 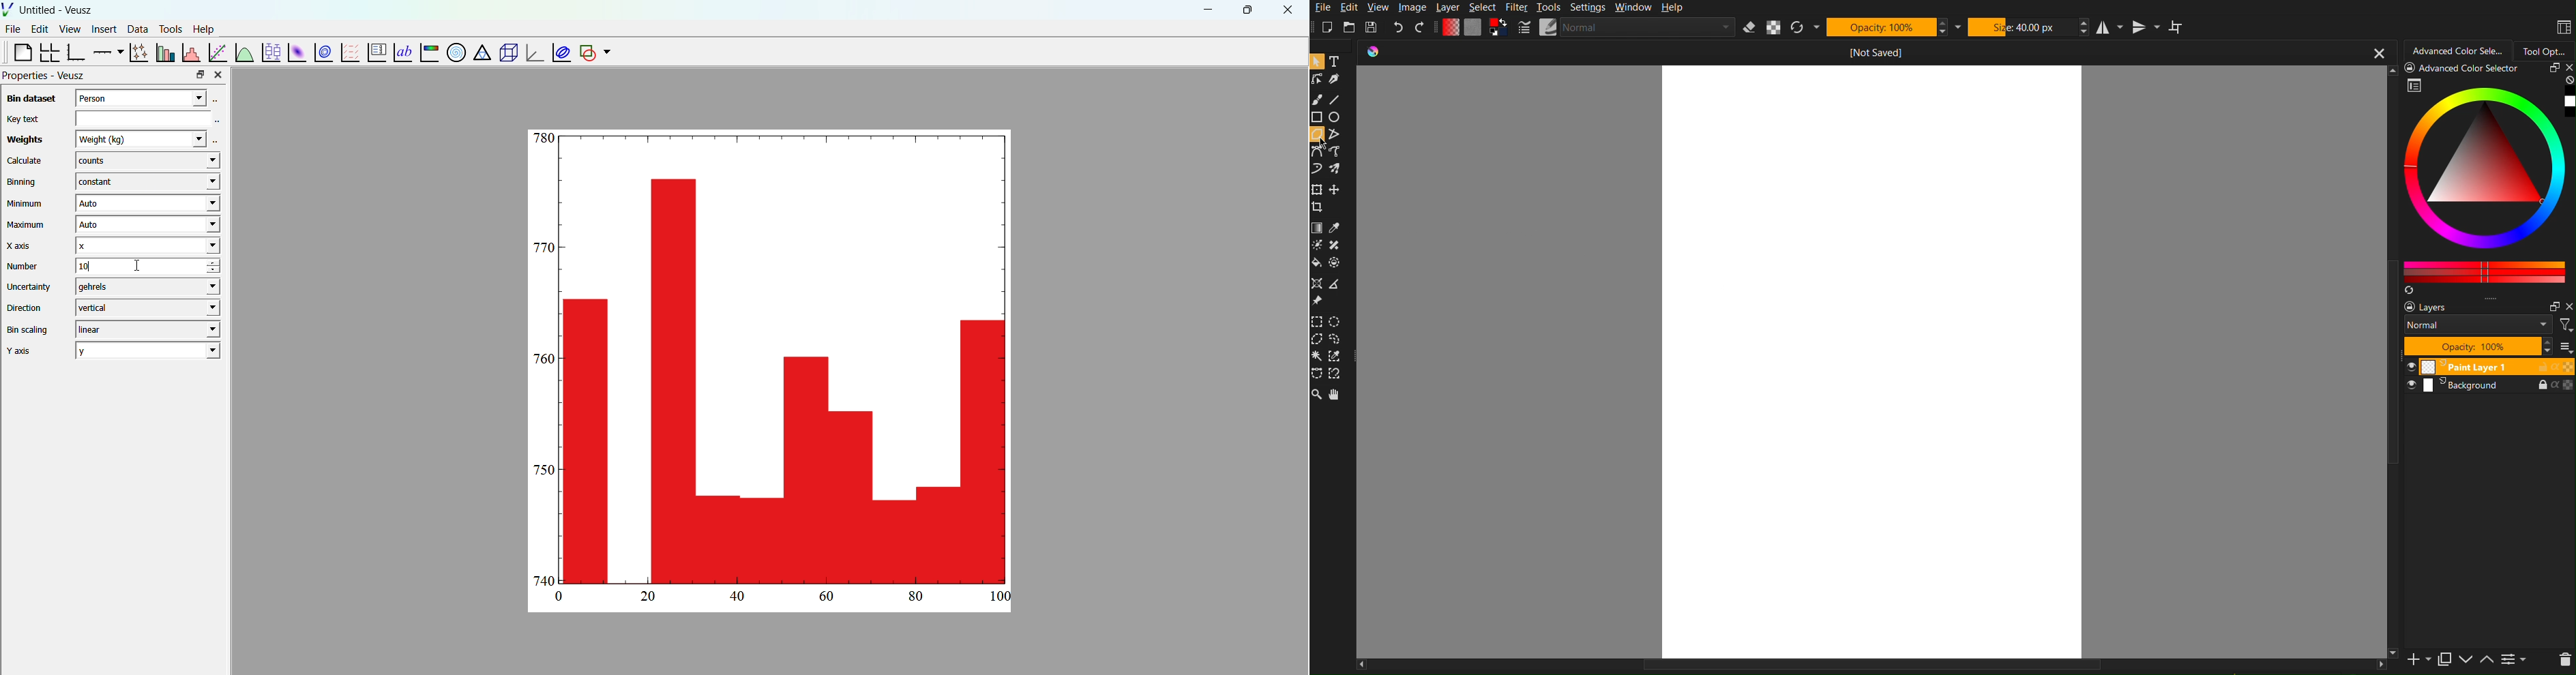 What do you see at coordinates (1411, 9) in the screenshot?
I see `Image` at bounding box center [1411, 9].